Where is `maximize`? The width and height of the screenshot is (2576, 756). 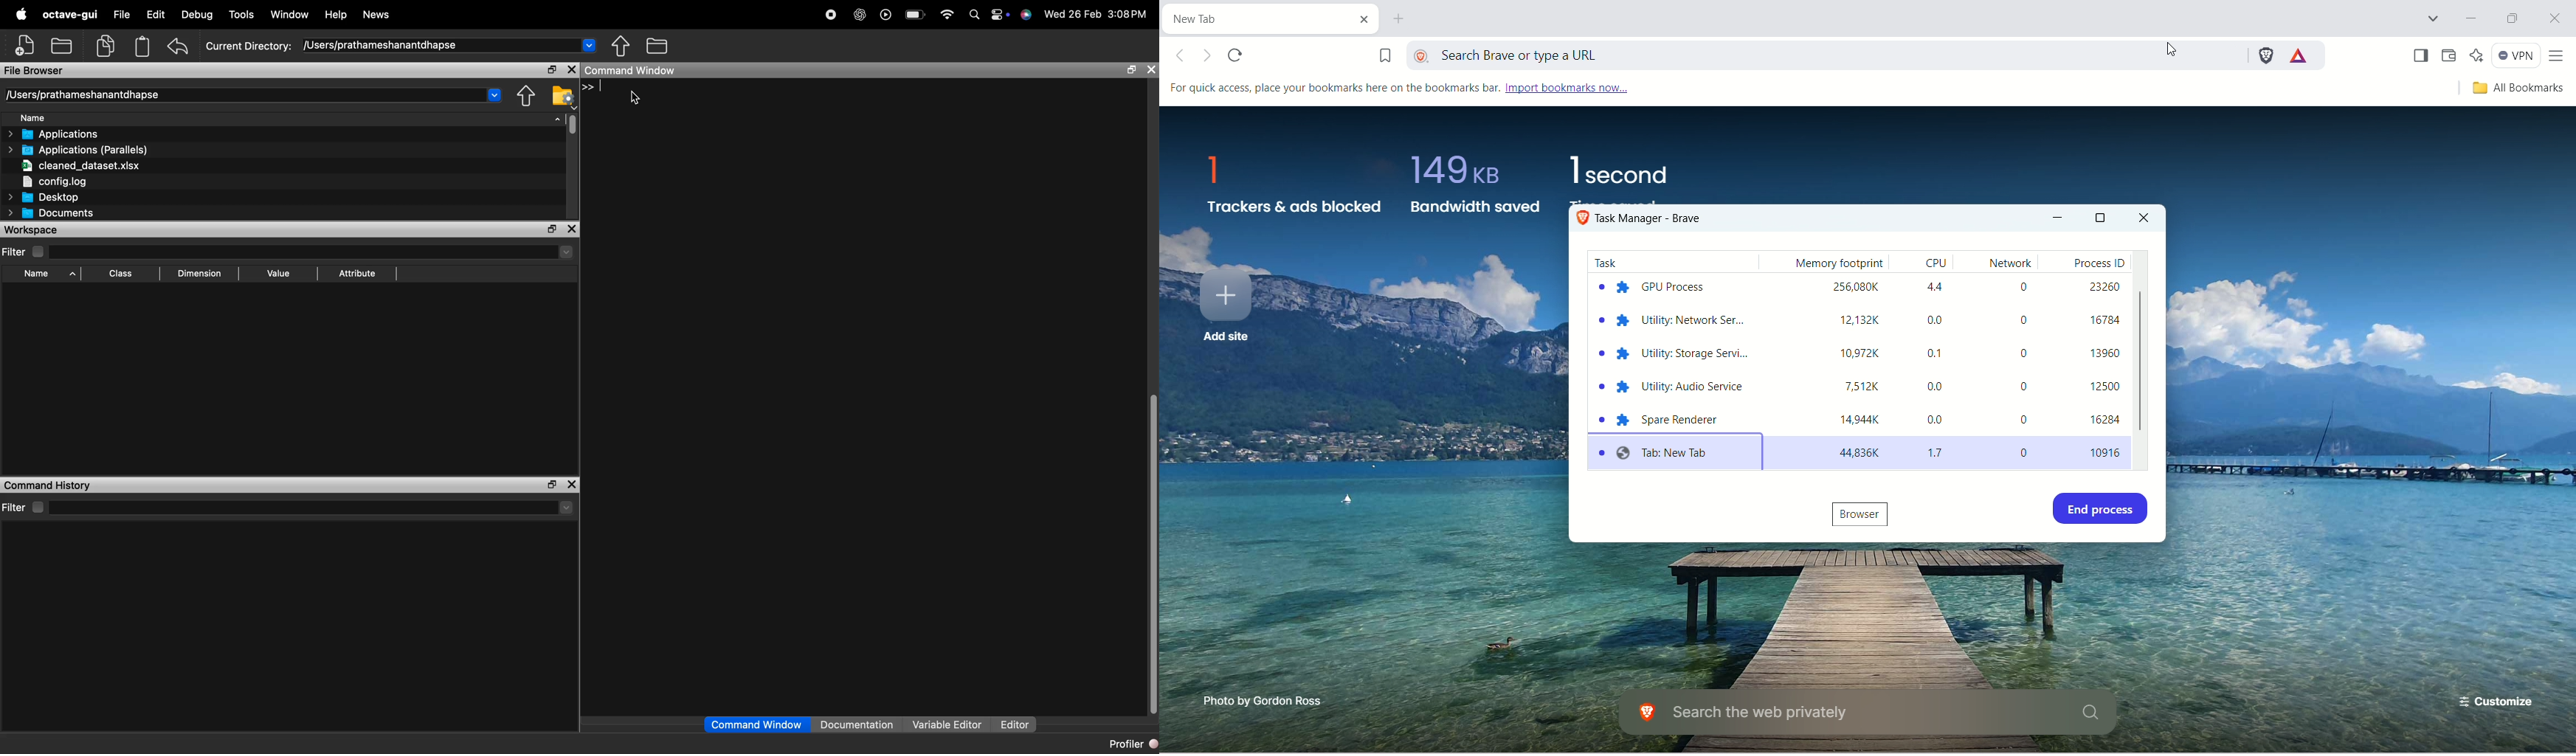
maximize is located at coordinates (1131, 70).